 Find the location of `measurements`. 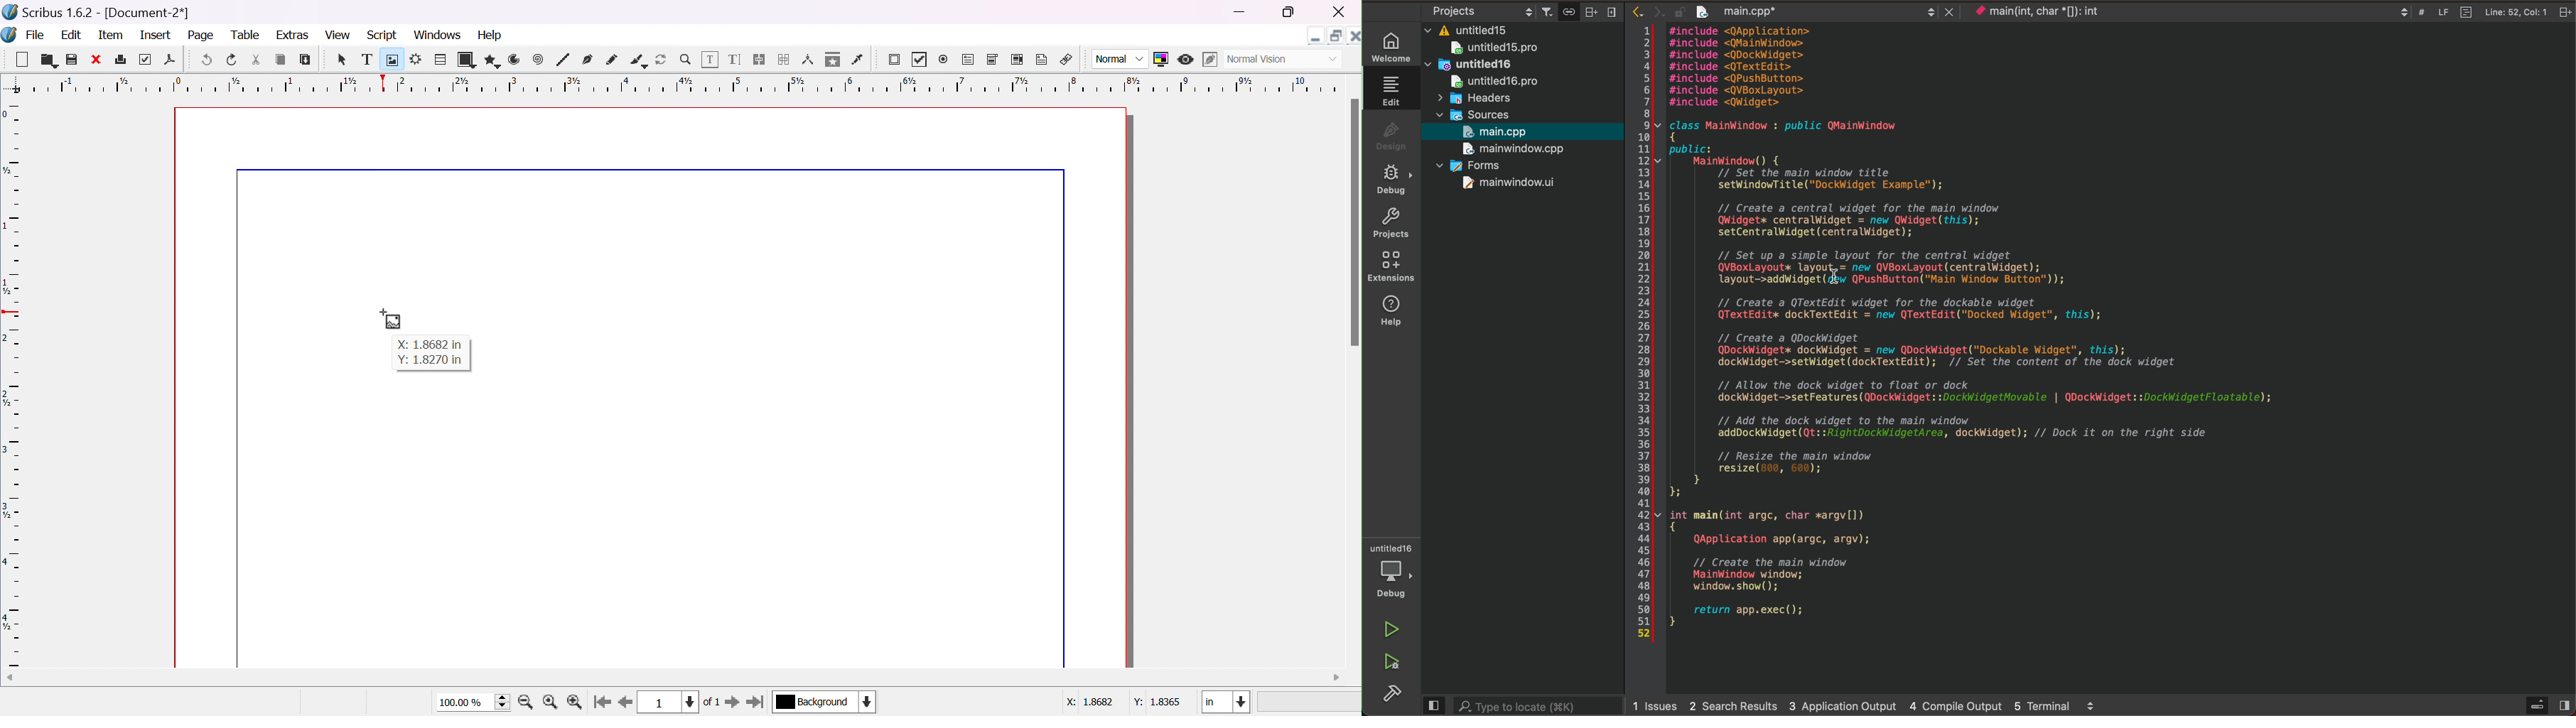

measurements is located at coordinates (808, 60).